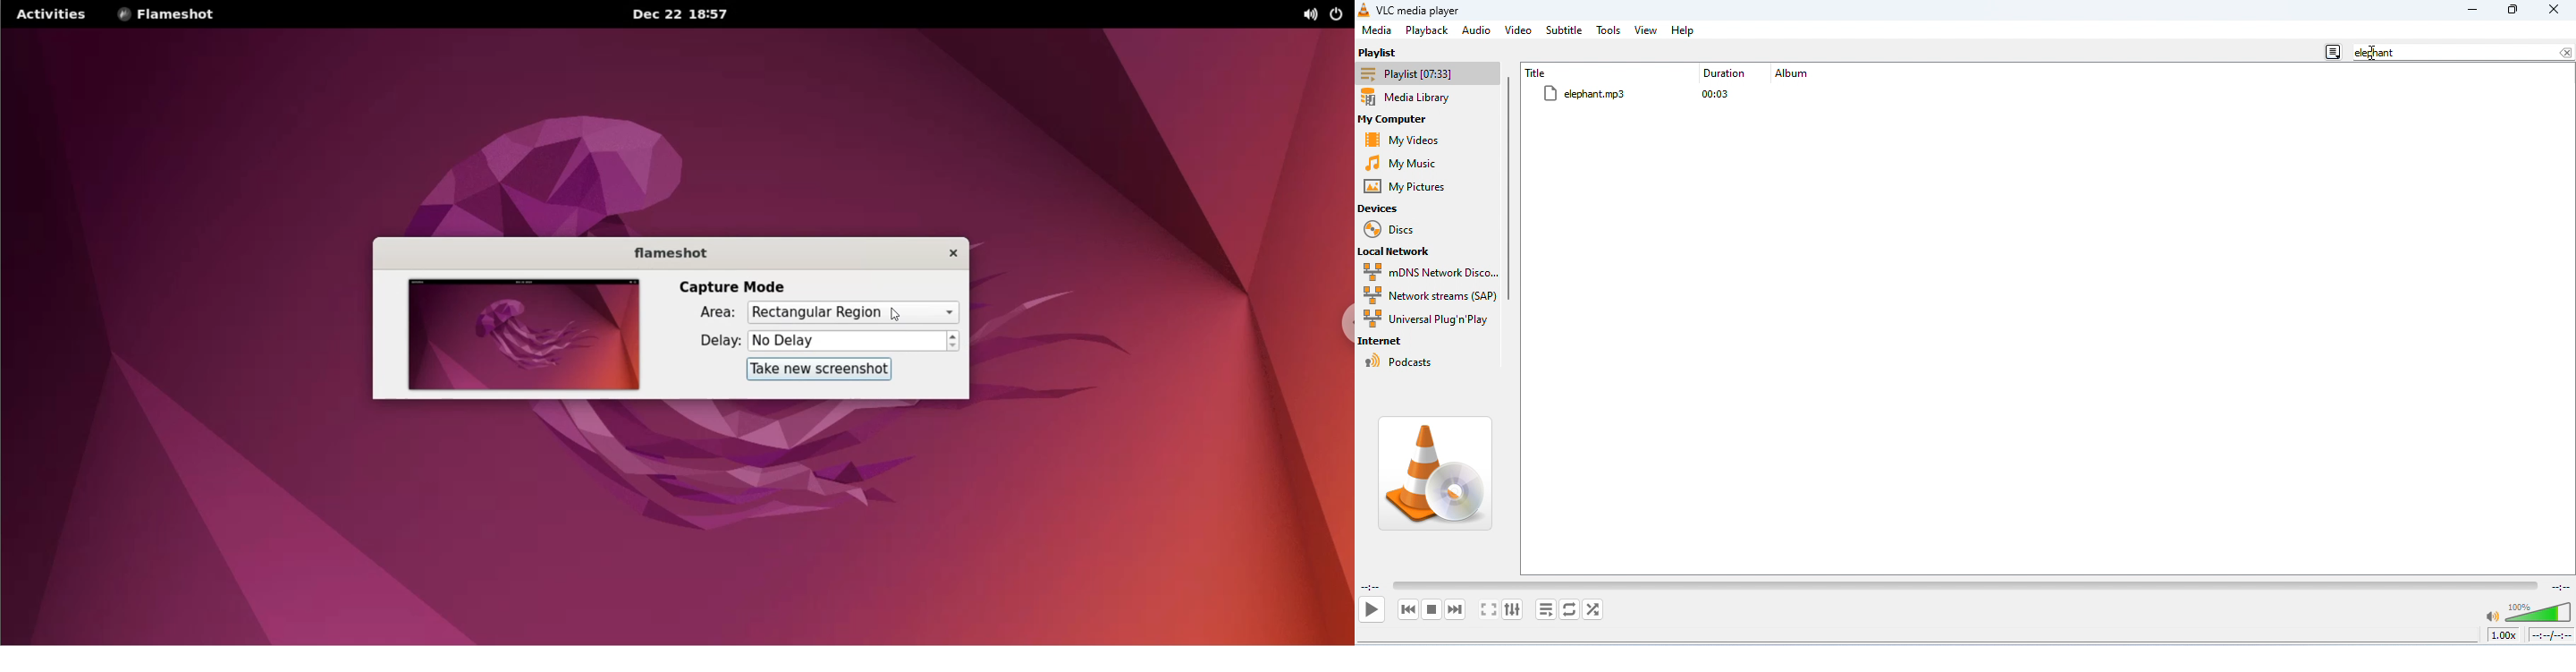  Describe the element at coordinates (1382, 53) in the screenshot. I see `playlist` at that location.